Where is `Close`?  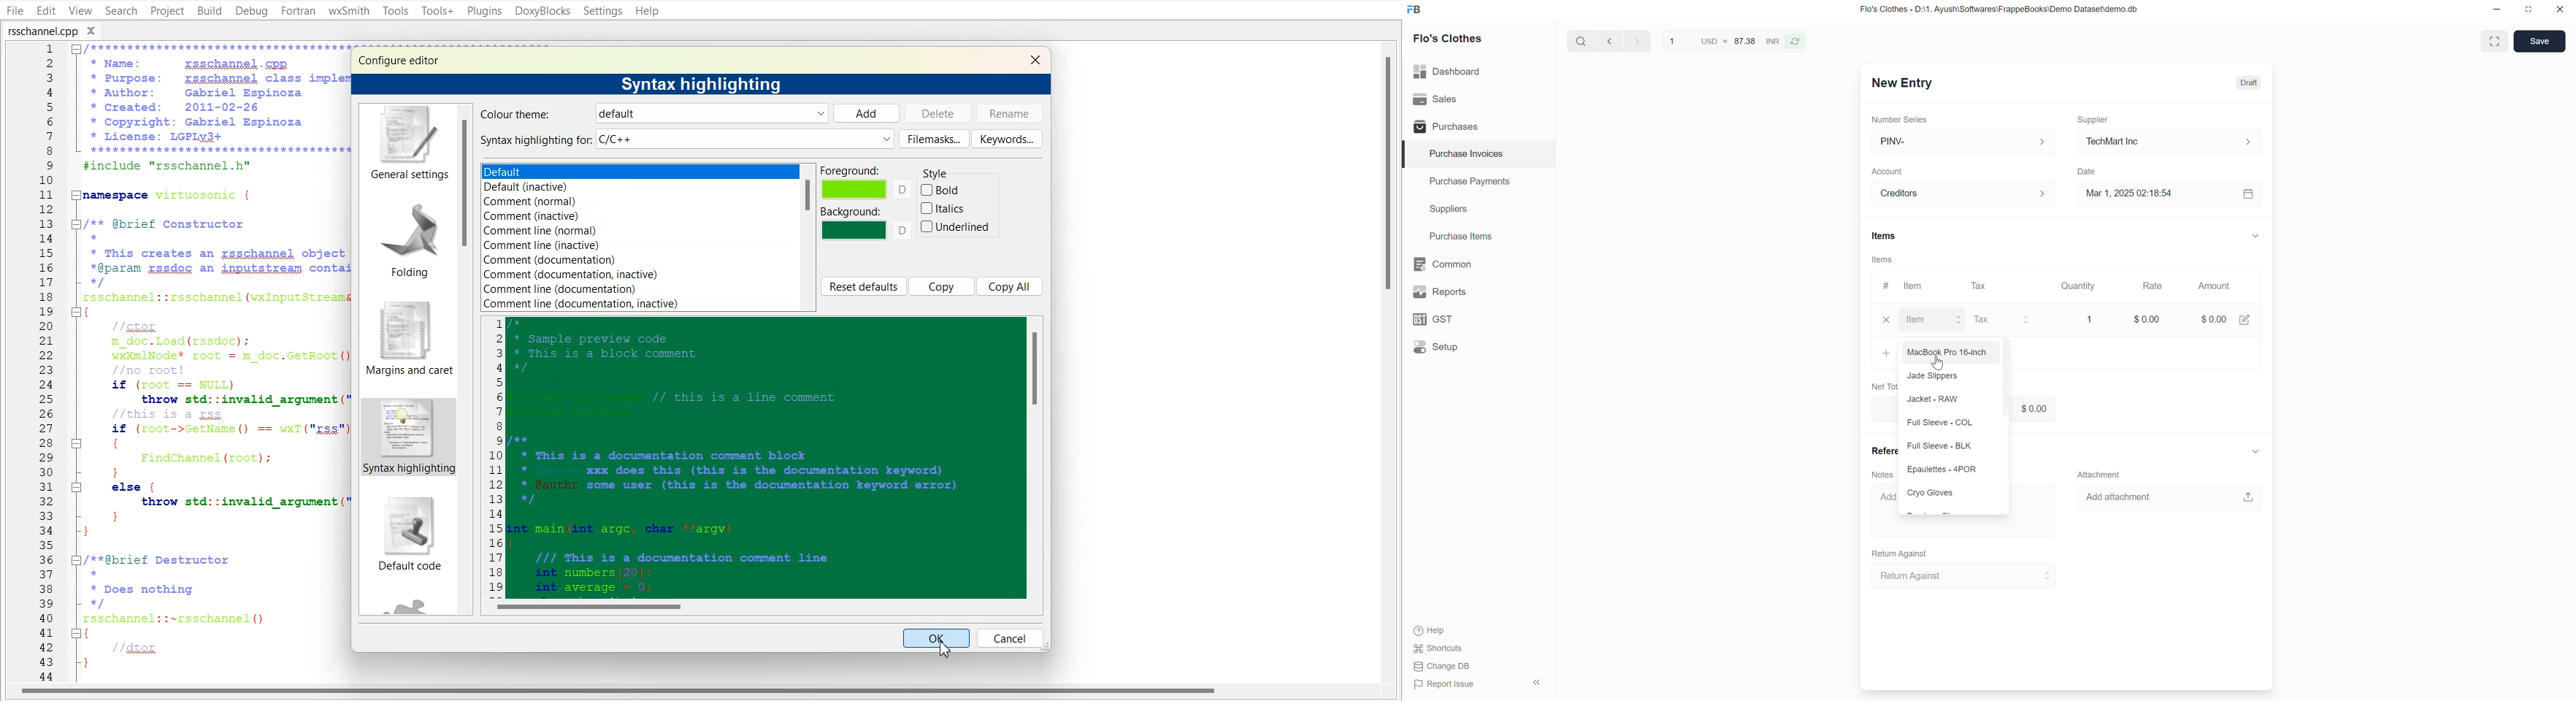
Close is located at coordinates (1035, 59).